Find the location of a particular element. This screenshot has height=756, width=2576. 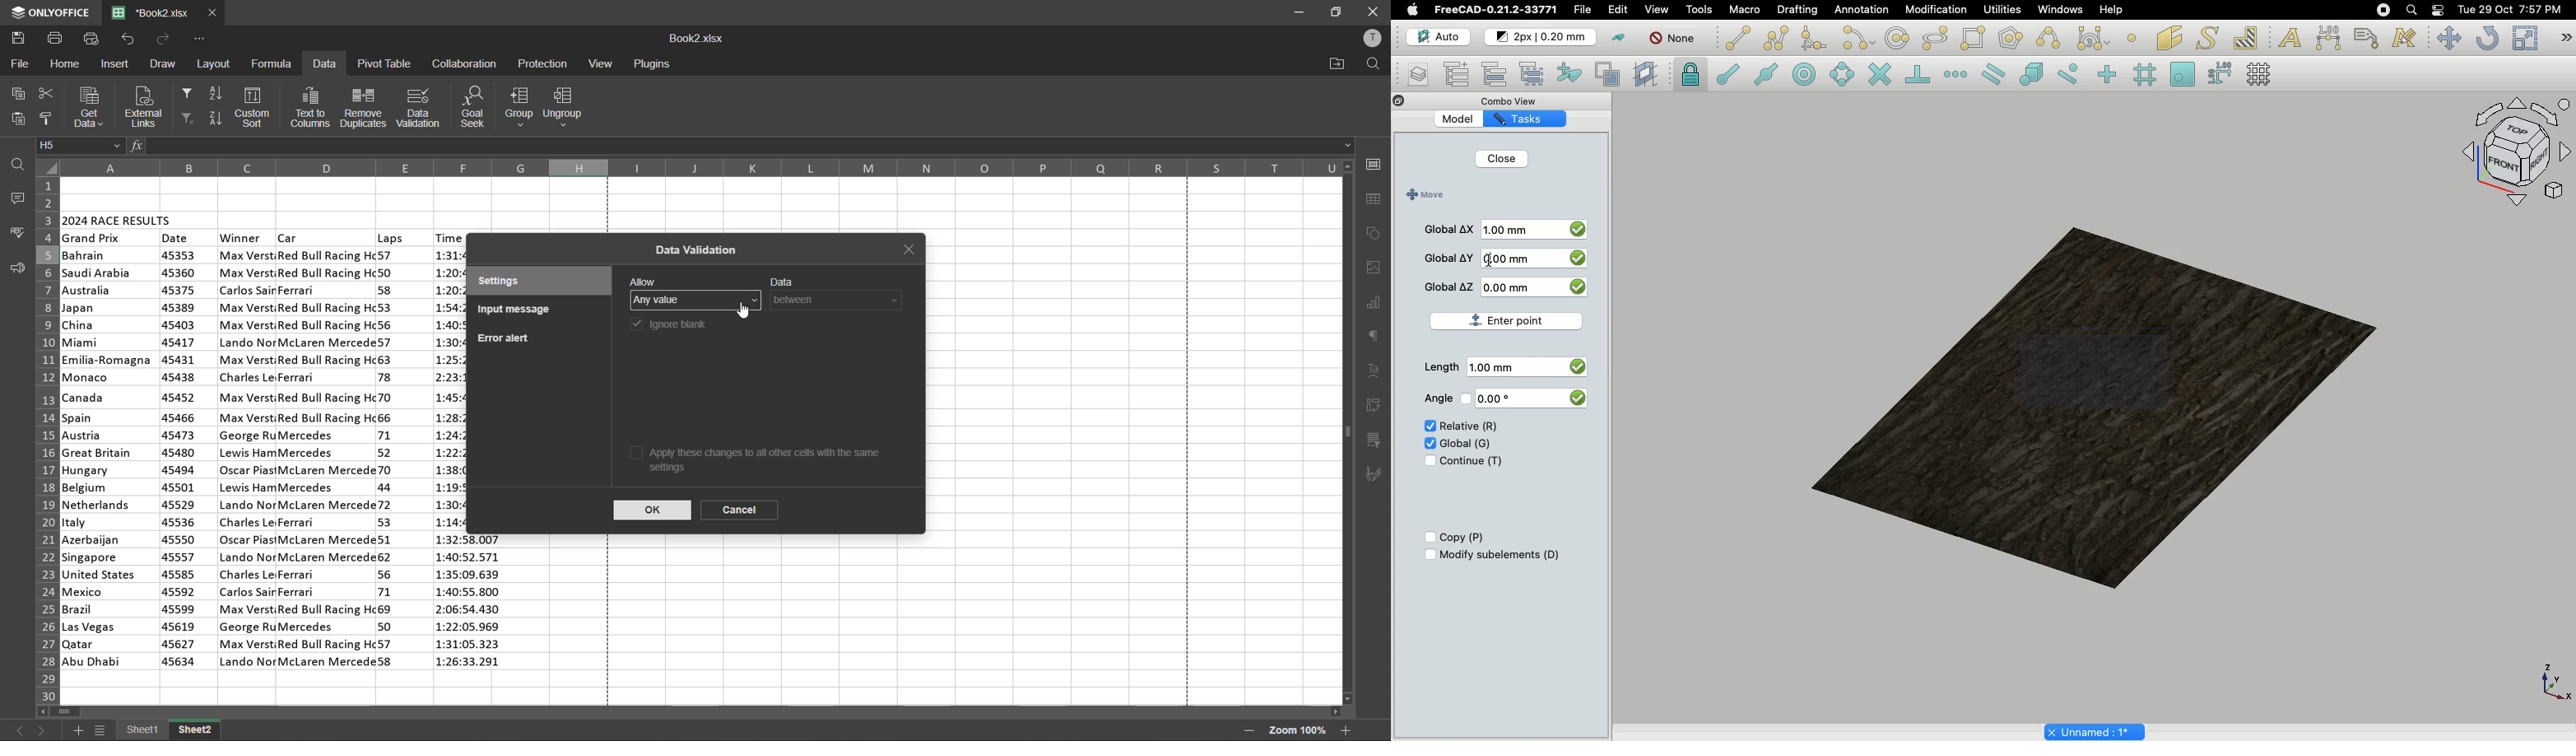

Check is located at coordinates (1425, 463).